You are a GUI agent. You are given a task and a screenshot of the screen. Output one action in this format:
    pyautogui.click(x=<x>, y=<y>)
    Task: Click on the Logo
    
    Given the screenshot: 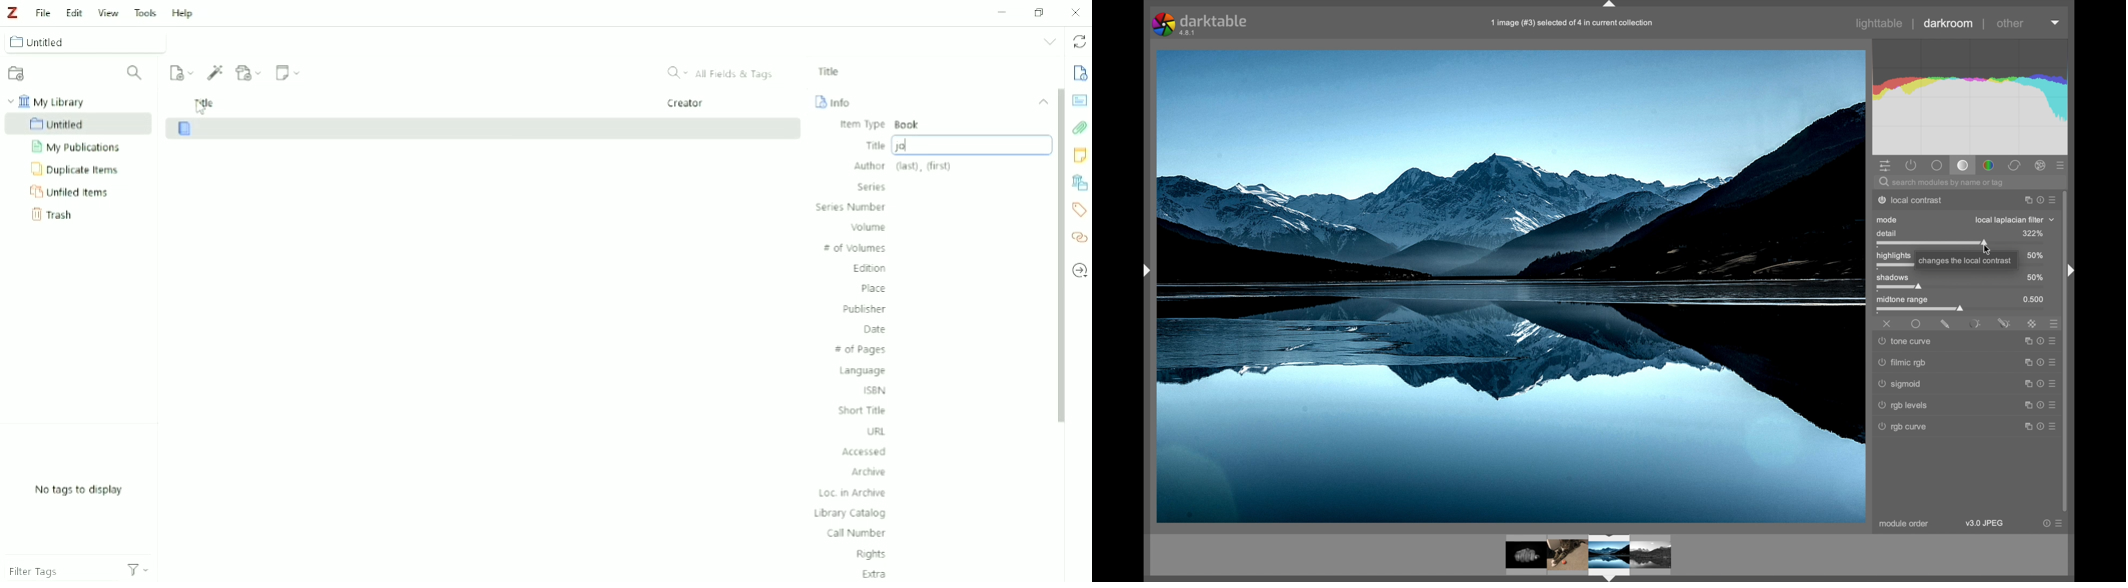 What is the action you would take?
    pyautogui.click(x=12, y=13)
    